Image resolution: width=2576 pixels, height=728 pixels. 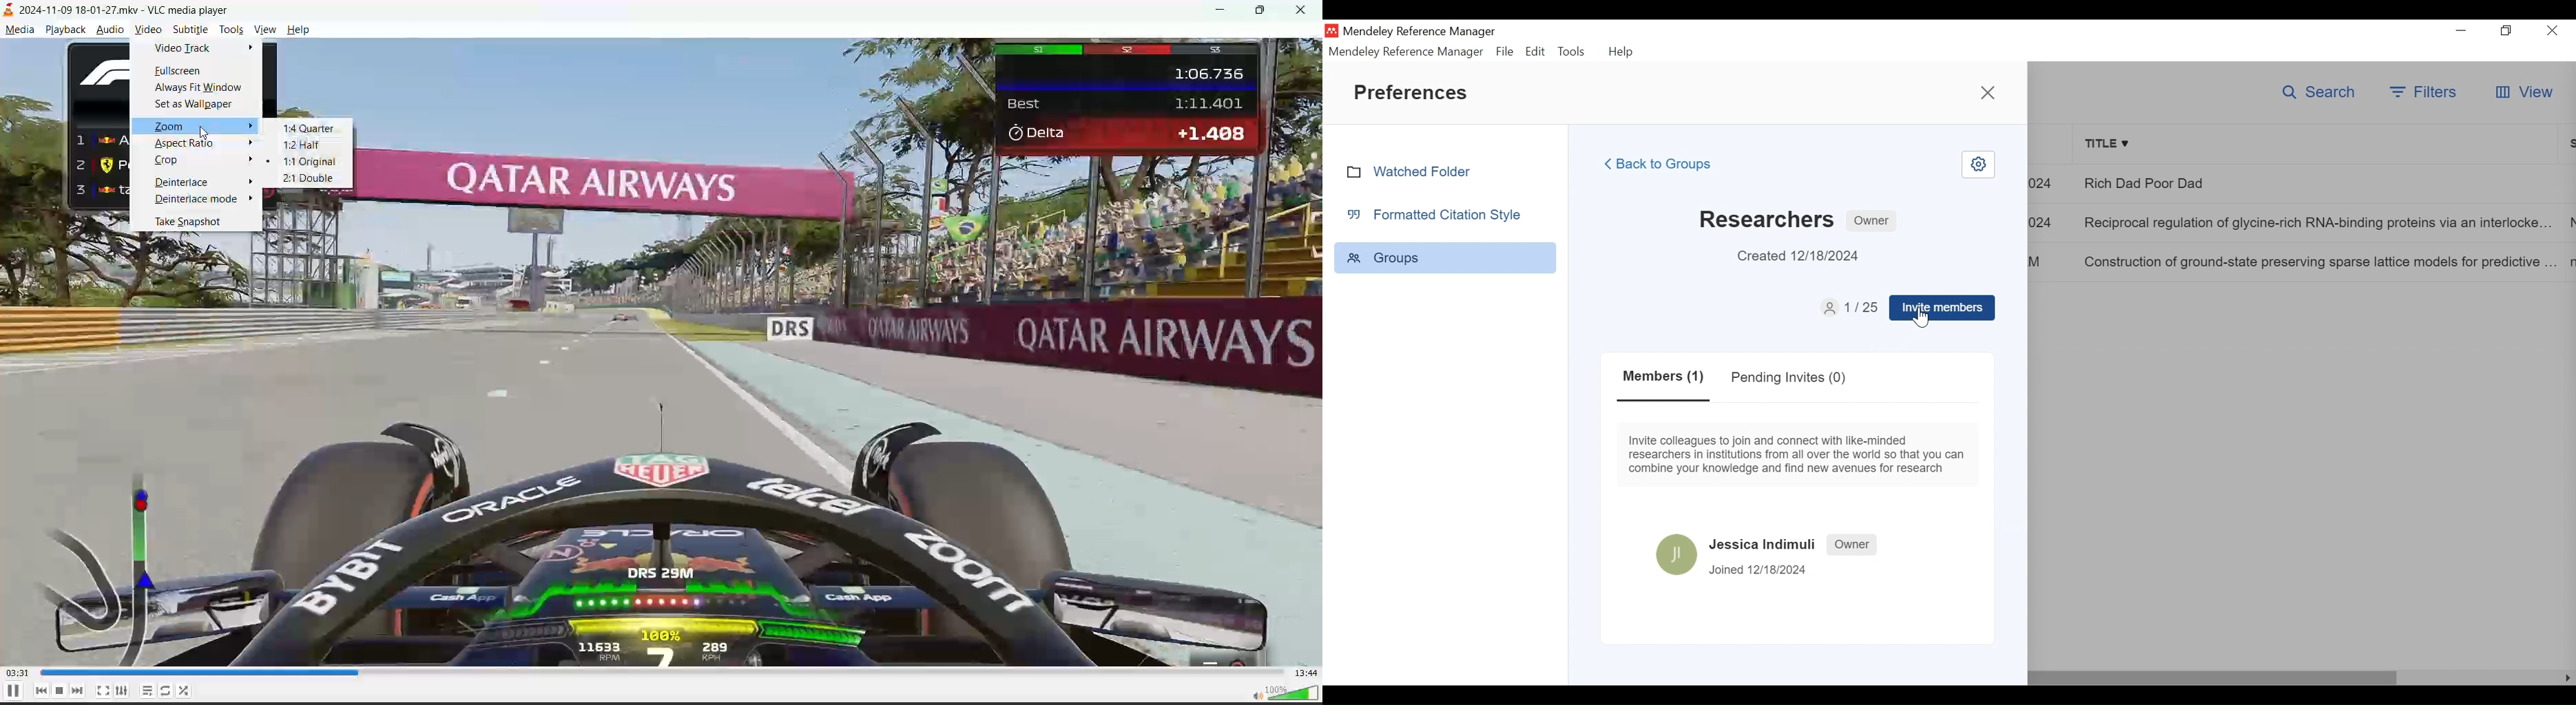 What do you see at coordinates (1229, 12) in the screenshot?
I see `minimize` at bounding box center [1229, 12].